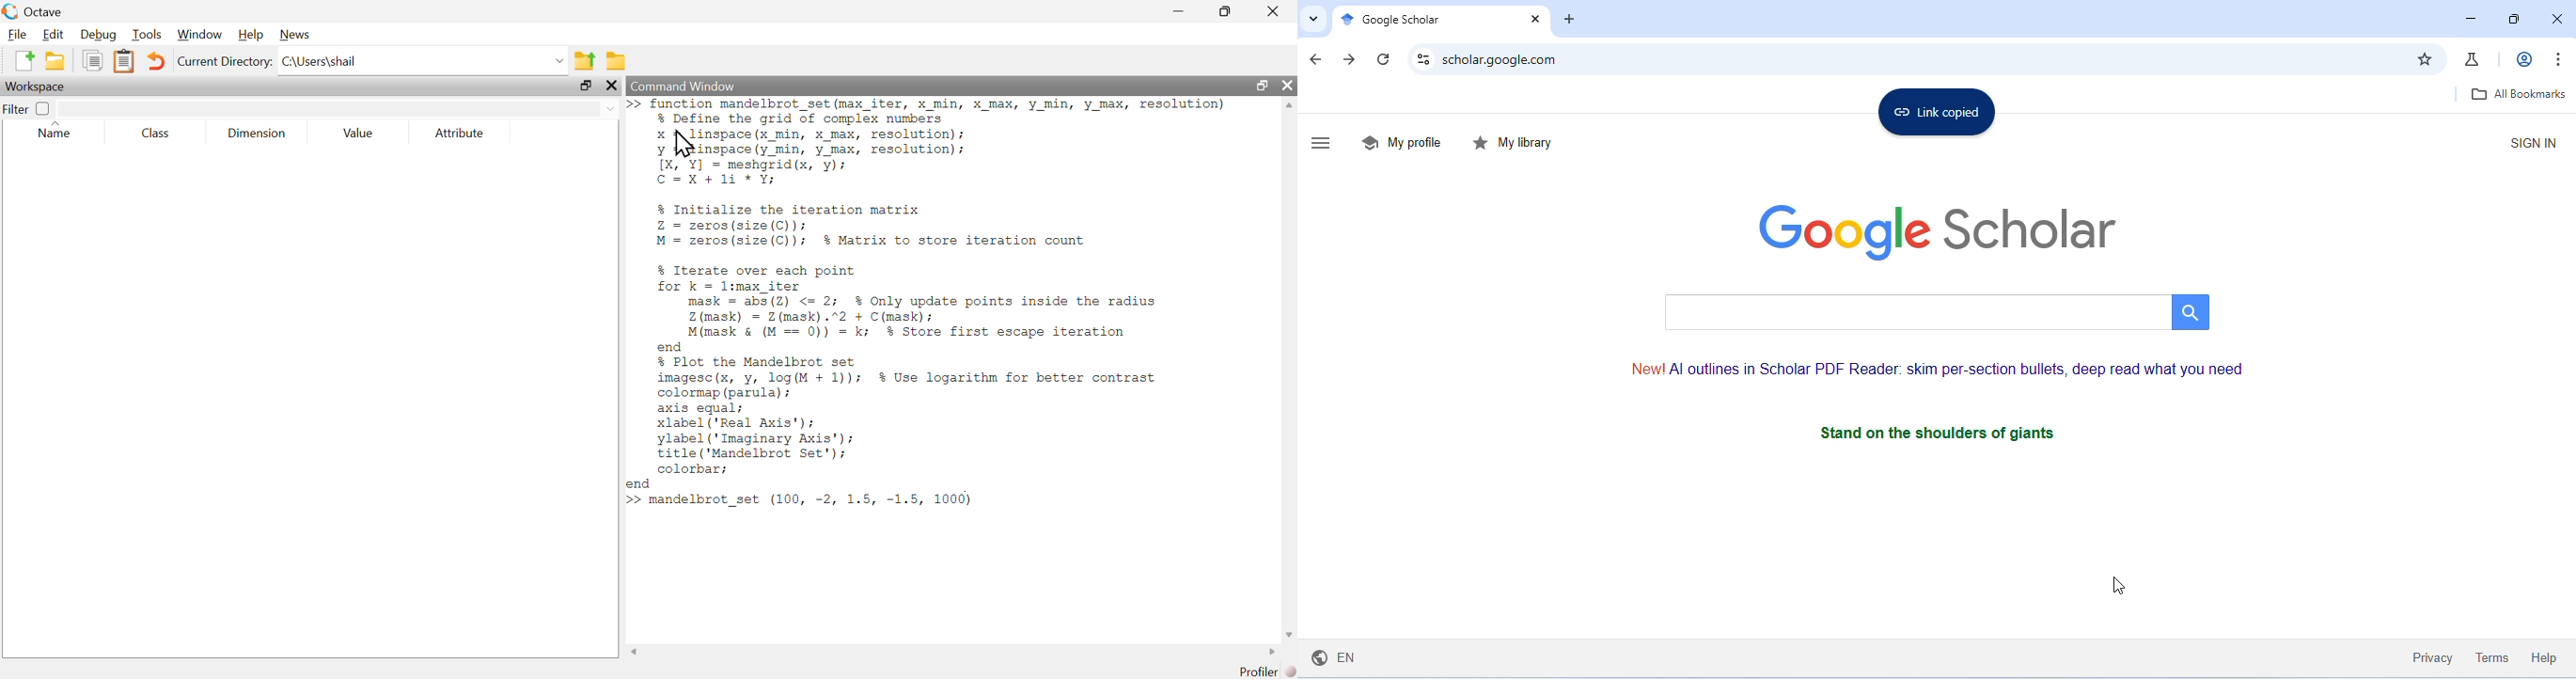 Image resolution: width=2576 pixels, height=700 pixels. I want to click on minimize, so click(1178, 9).